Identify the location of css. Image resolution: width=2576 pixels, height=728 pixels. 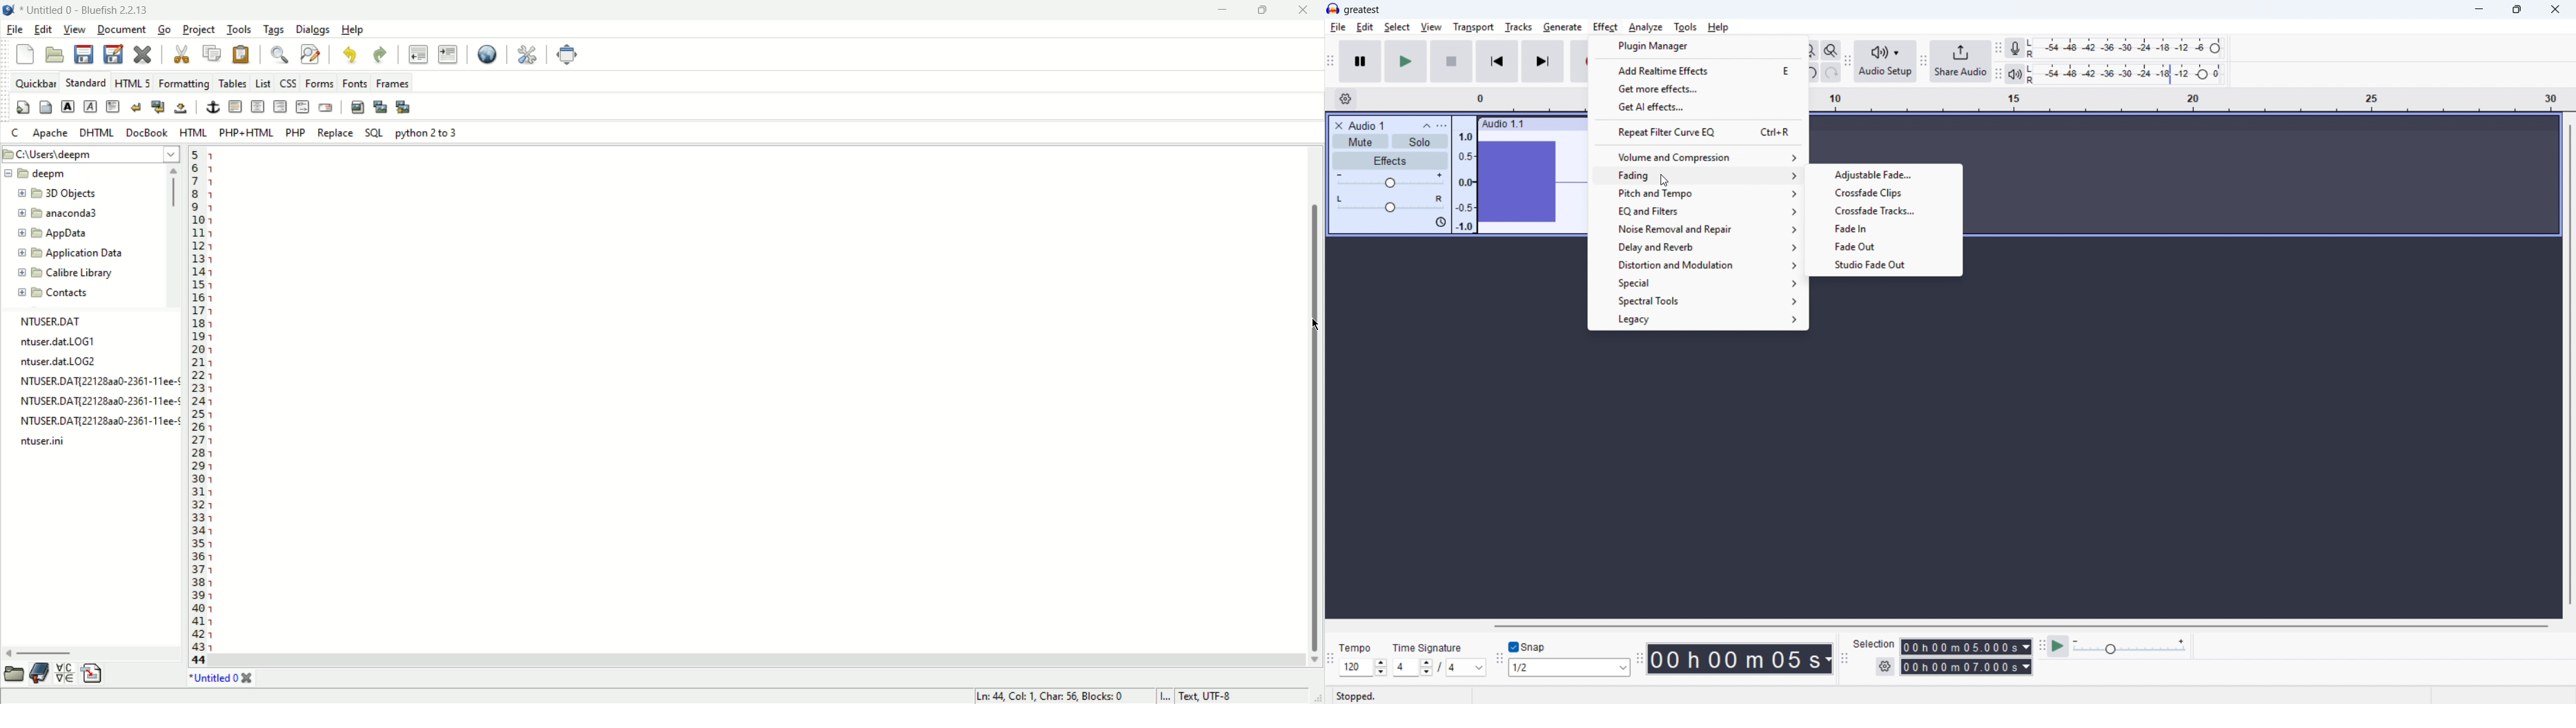
(288, 82).